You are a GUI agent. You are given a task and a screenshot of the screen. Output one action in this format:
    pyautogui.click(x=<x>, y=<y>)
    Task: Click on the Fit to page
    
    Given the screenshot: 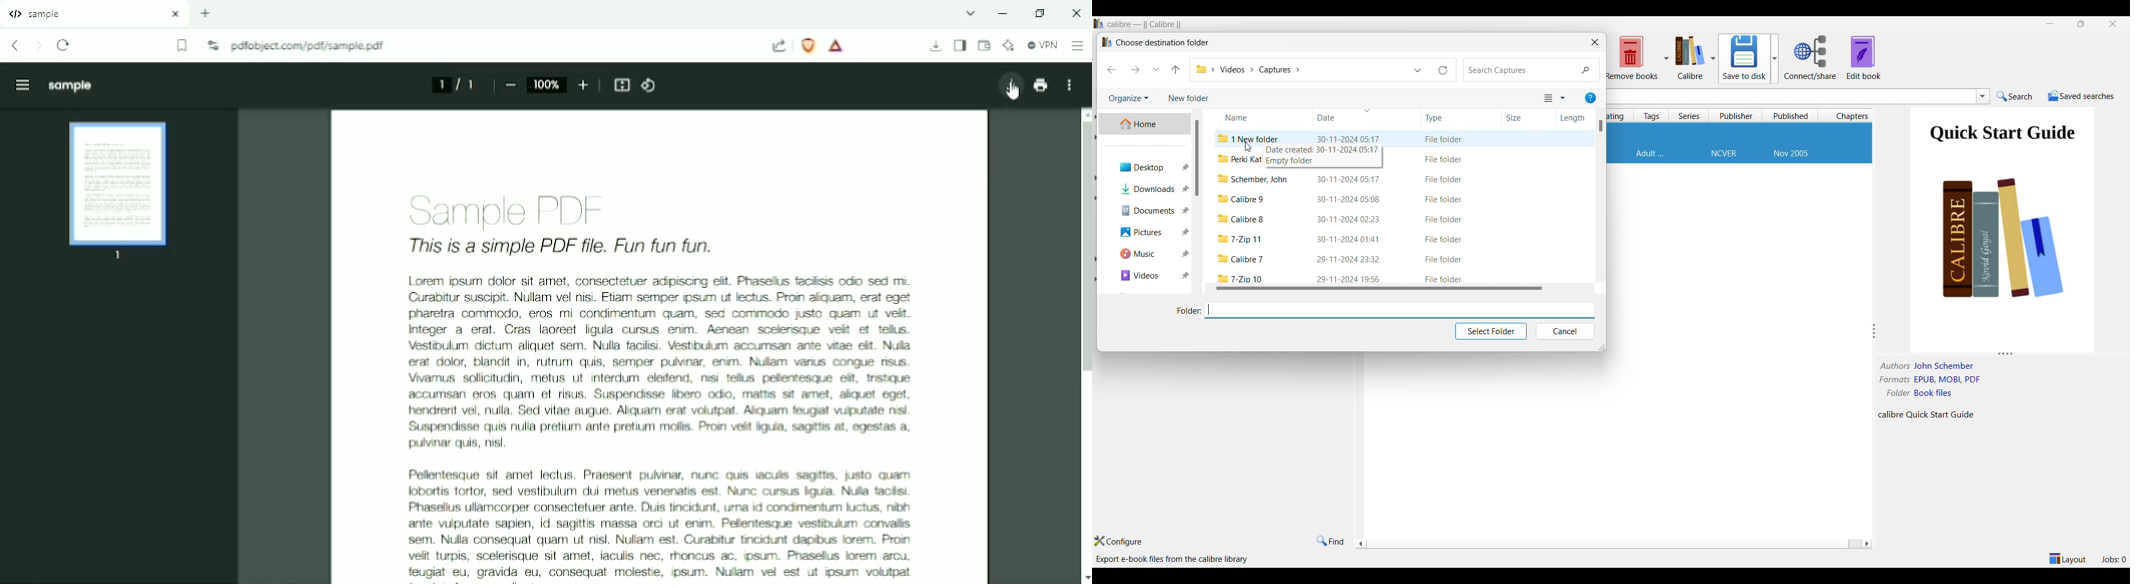 What is the action you would take?
    pyautogui.click(x=623, y=85)
    